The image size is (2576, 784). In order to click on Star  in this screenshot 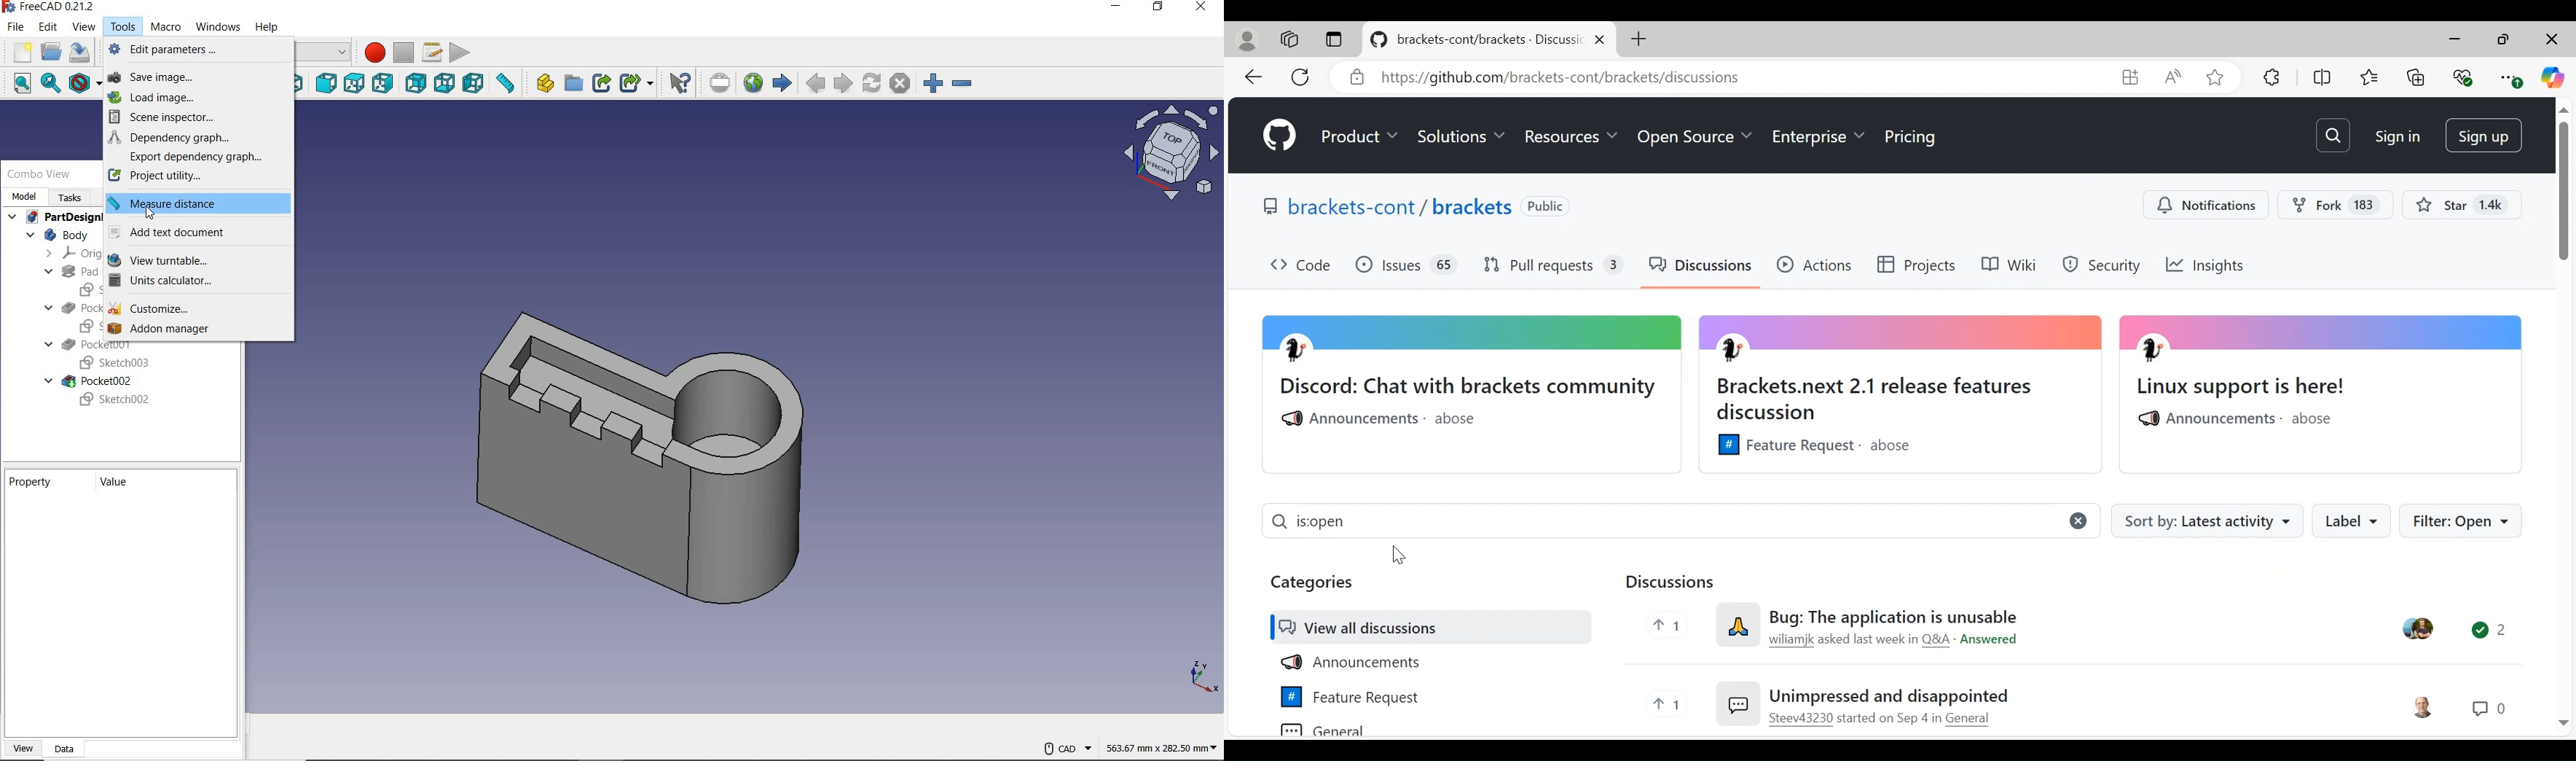, I will do `click(2463, 204)`.